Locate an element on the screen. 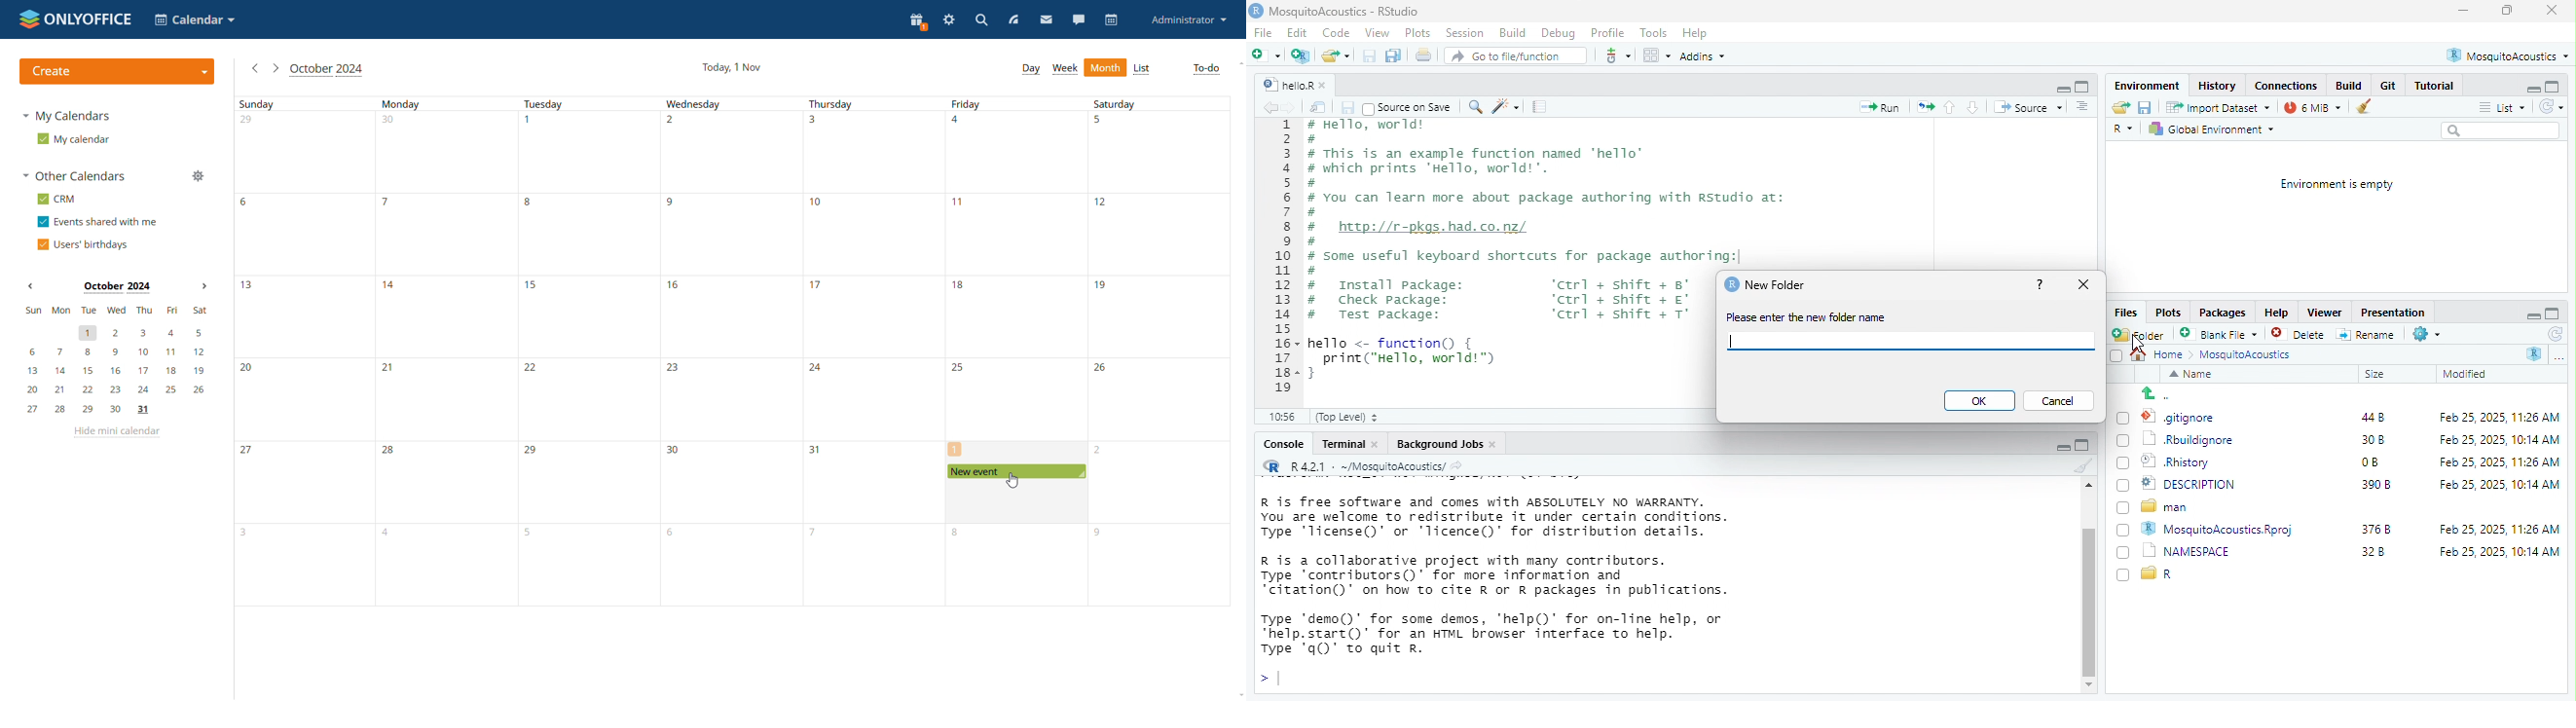 This screenshot has height=728, width=2576. checkbox is located at coordinates (2123, 441).